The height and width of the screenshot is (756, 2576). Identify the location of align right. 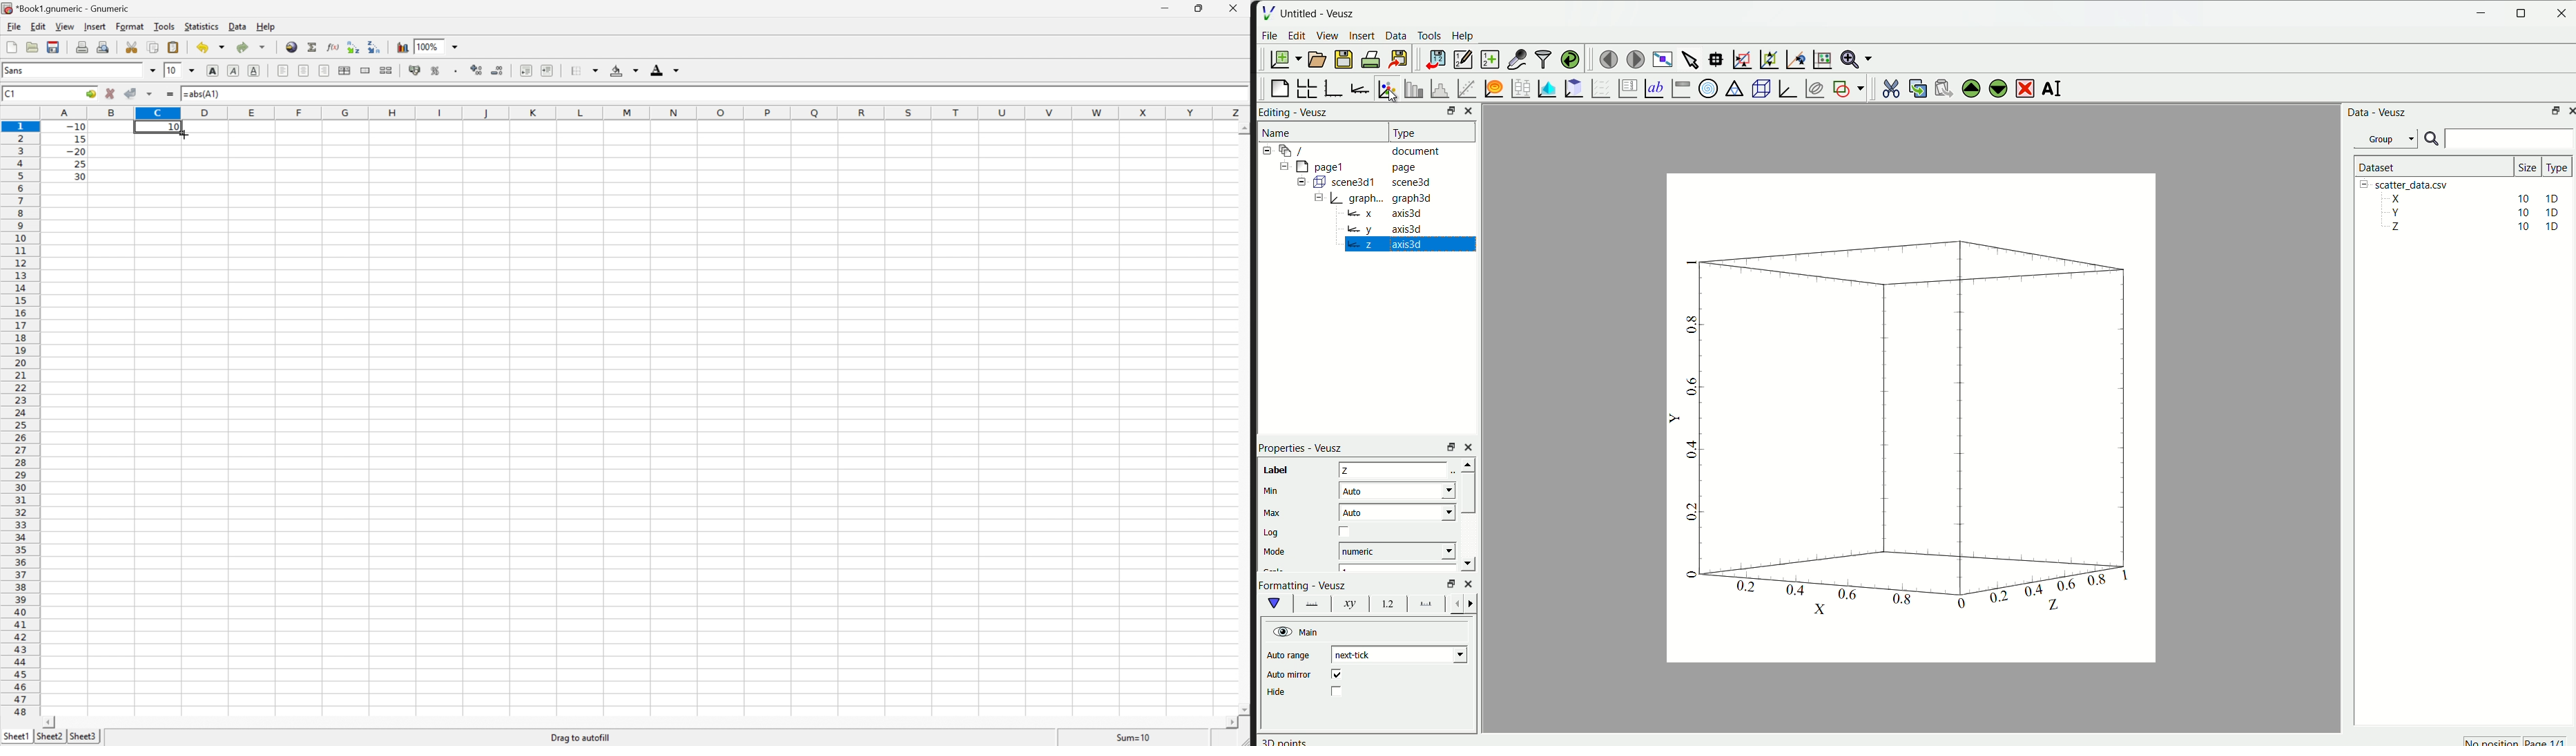
(324, 72).